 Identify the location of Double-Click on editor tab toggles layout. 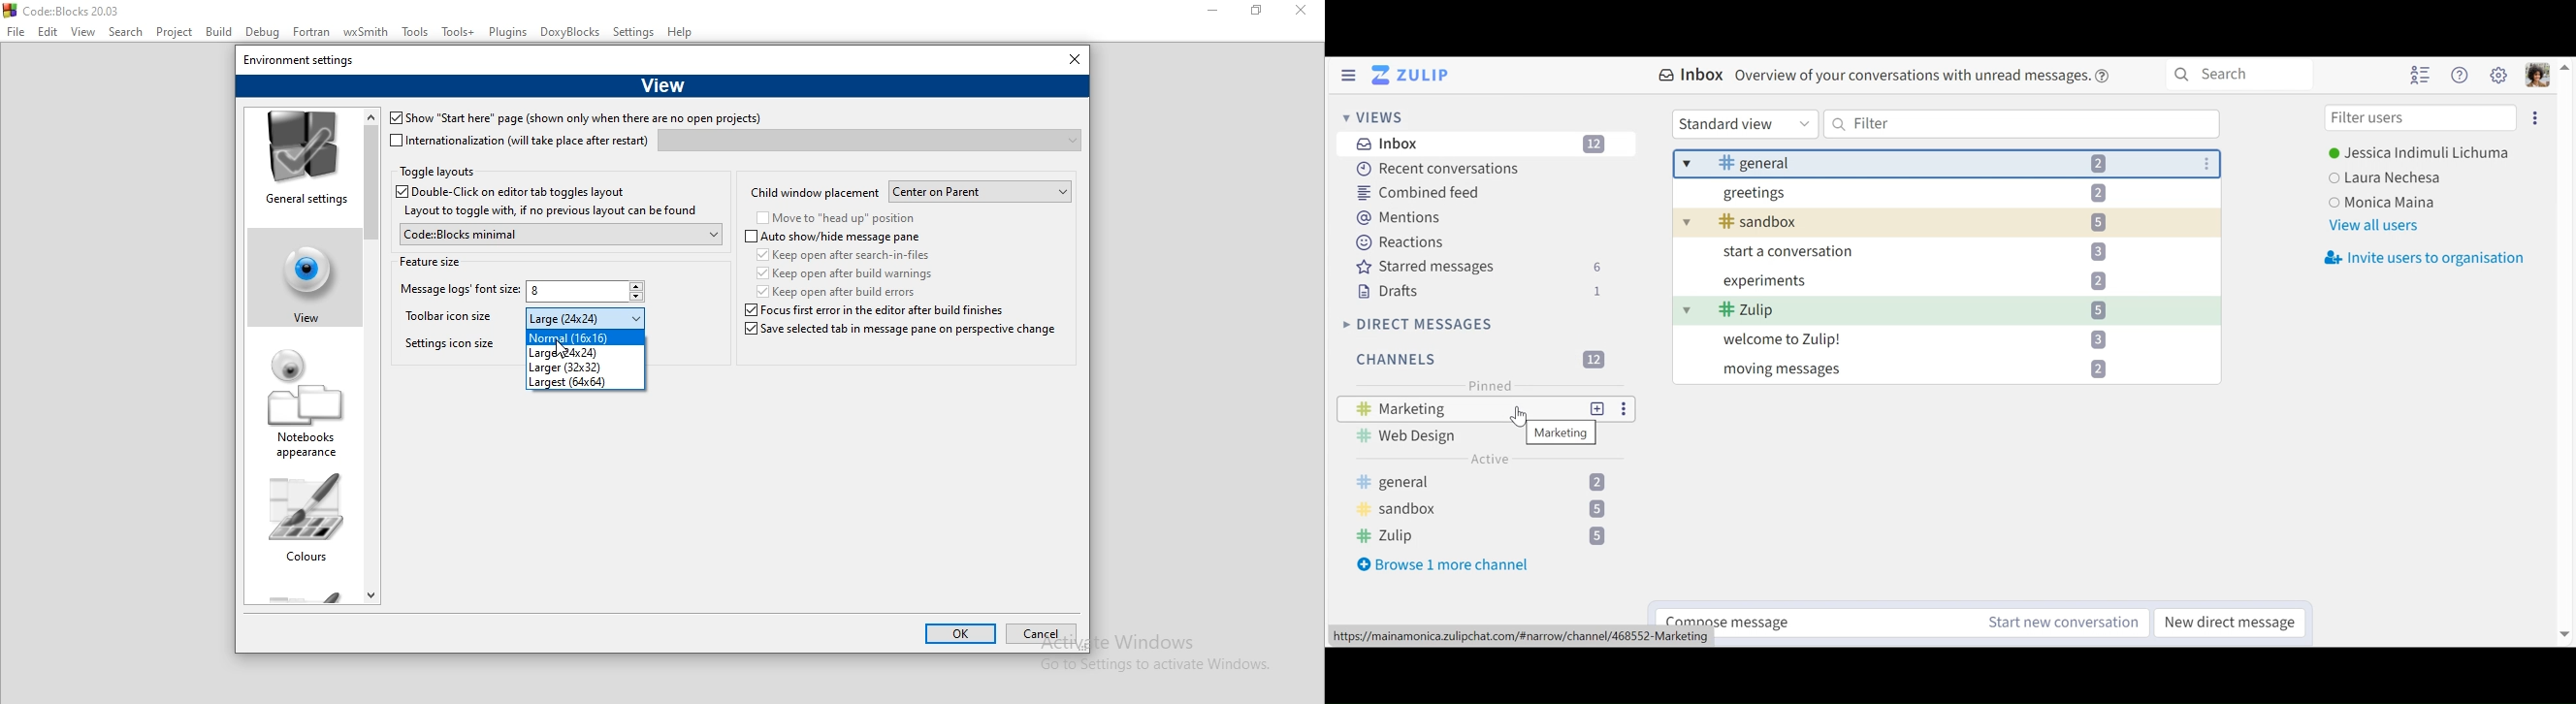
(525, 192).